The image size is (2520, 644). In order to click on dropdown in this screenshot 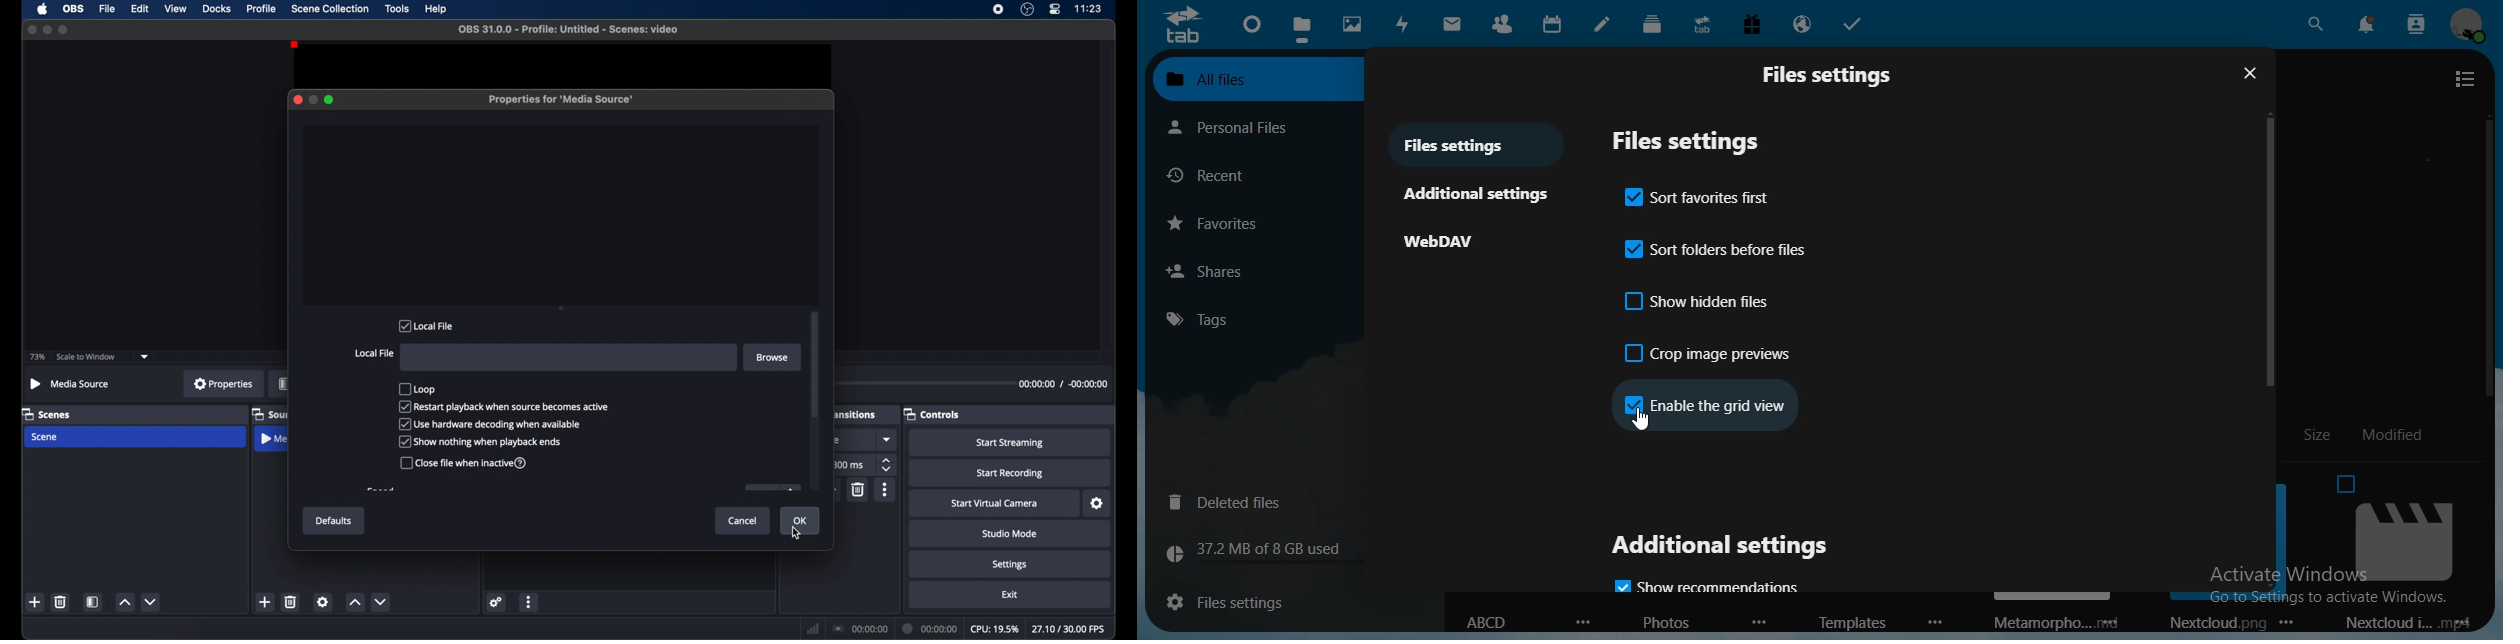, I will do `click(145, 357)`.